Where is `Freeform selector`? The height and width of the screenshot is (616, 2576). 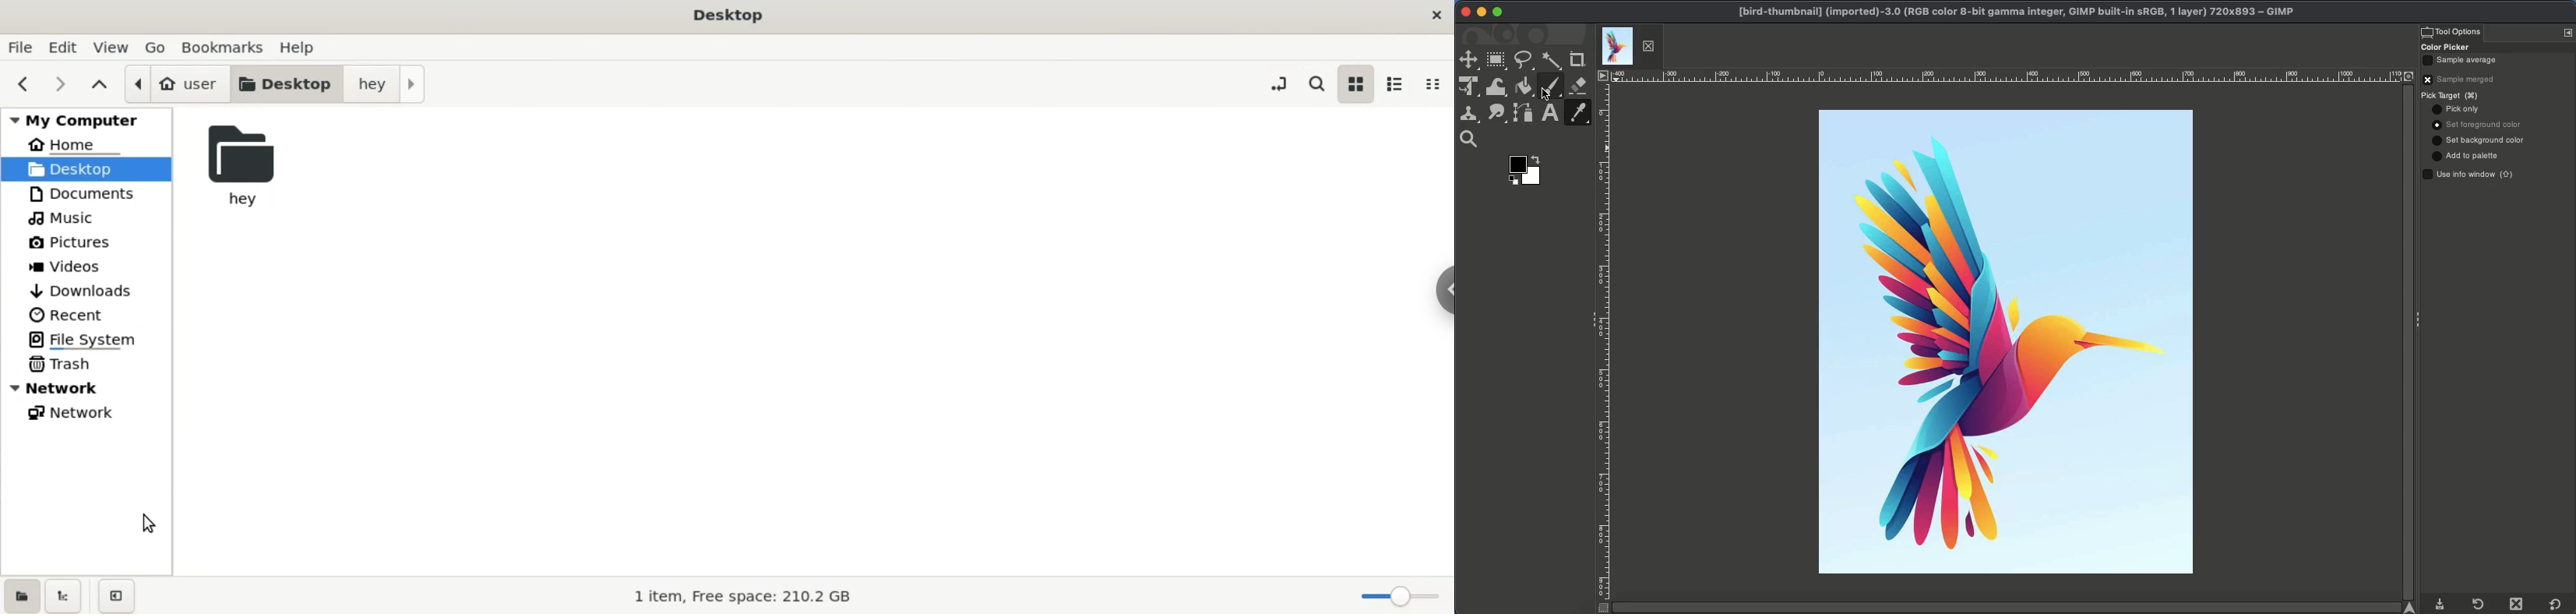 Freeform selector is located at coordinates (1524, 61).